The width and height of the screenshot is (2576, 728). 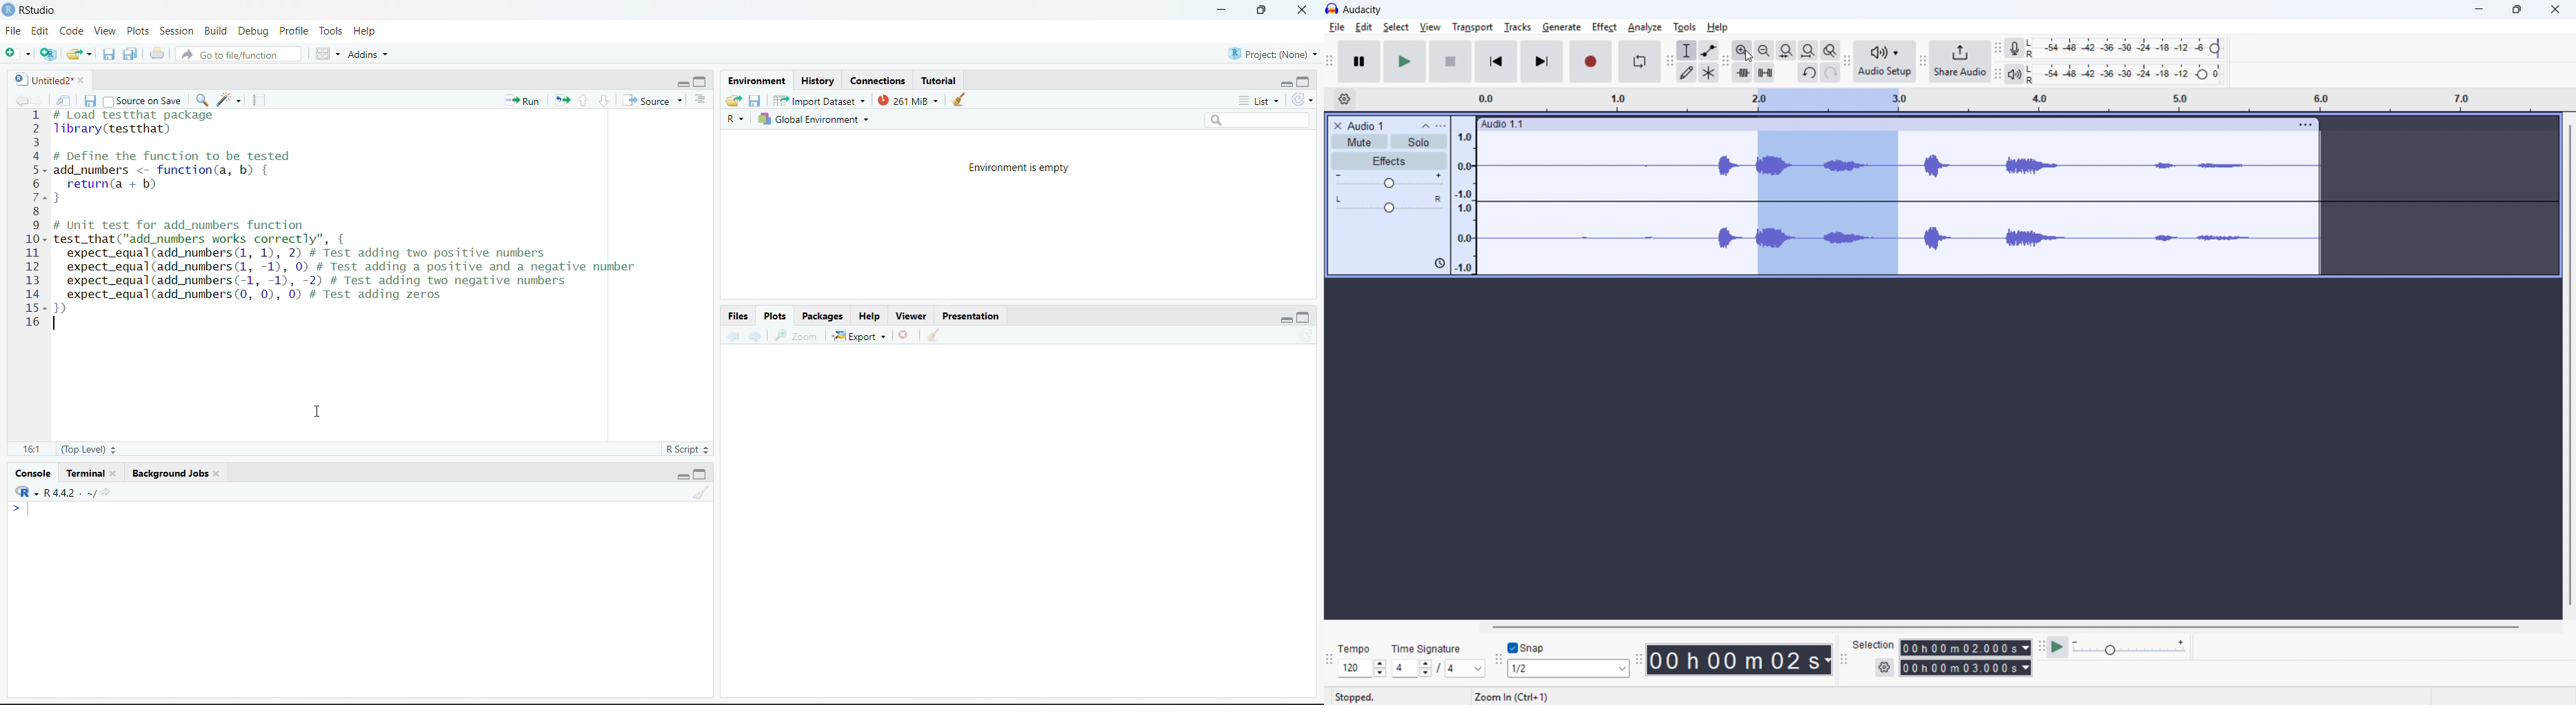 What do you see at coordinates (1687, 72) in the screenshot?
I see `Draw tool` at bounding box center [1687, 72].